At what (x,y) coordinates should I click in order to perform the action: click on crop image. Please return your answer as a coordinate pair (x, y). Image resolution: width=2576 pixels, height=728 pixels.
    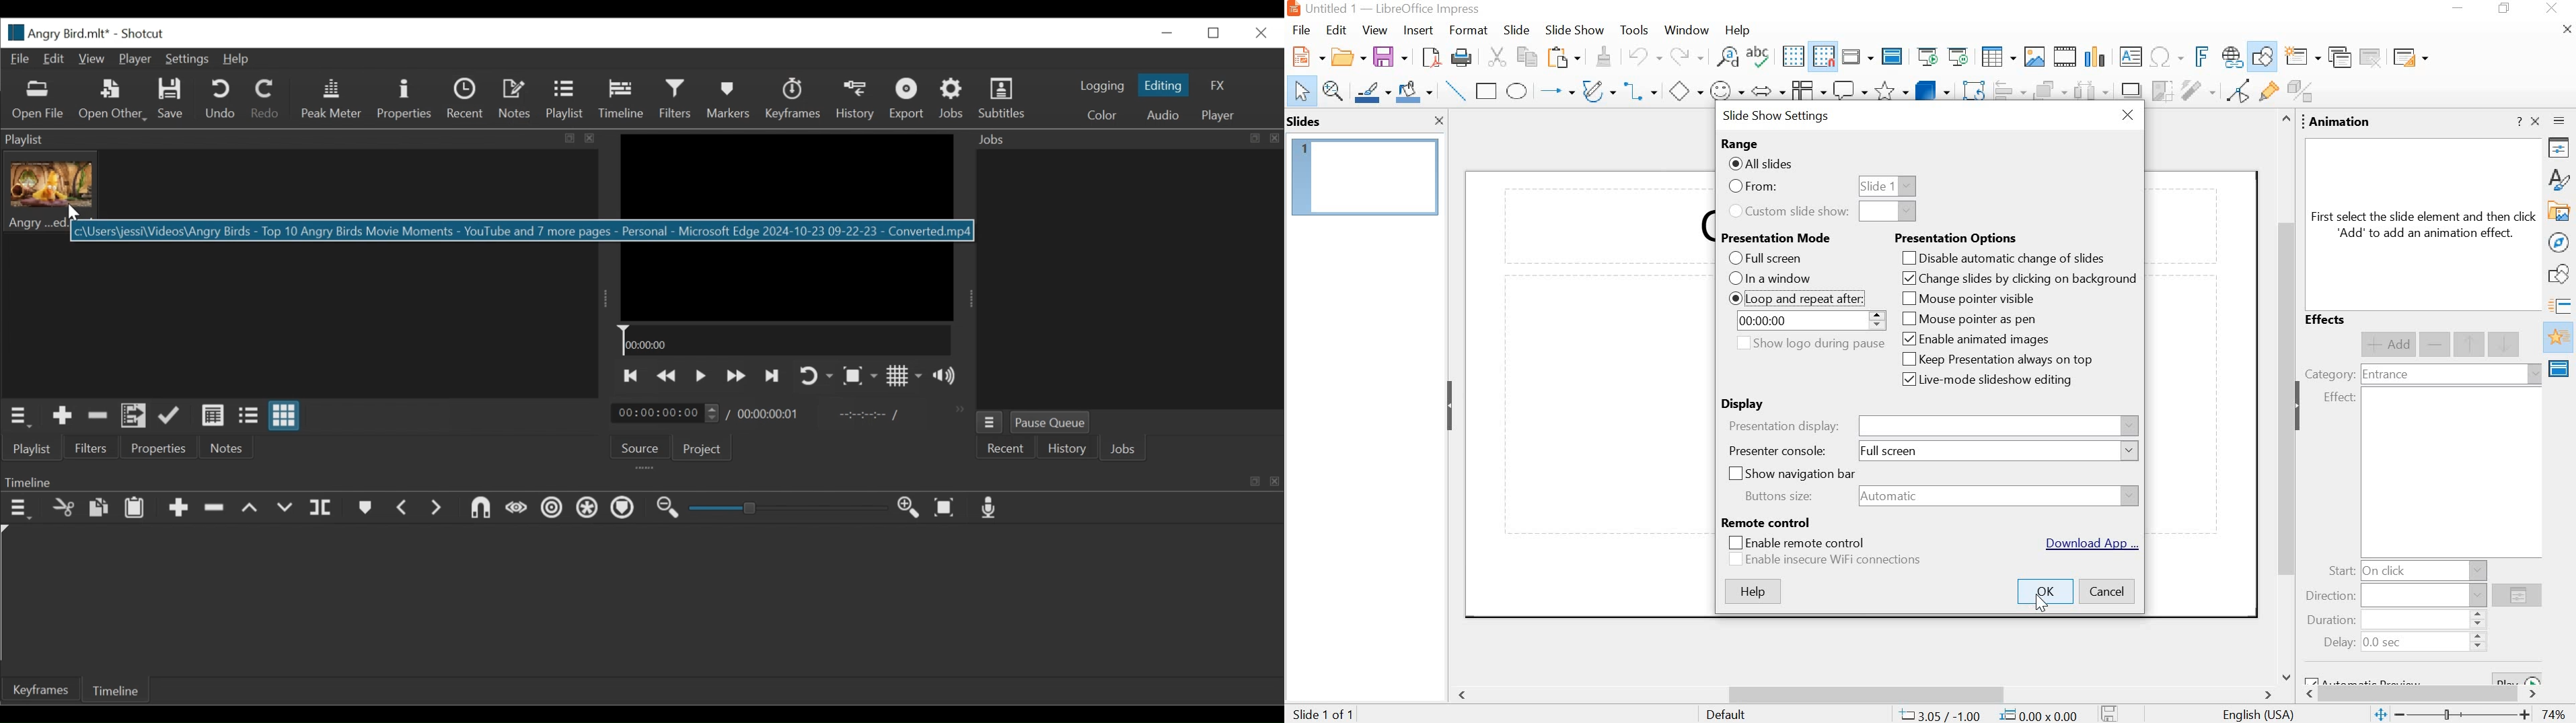
    Looking at the image, I should click on (2162, 91).